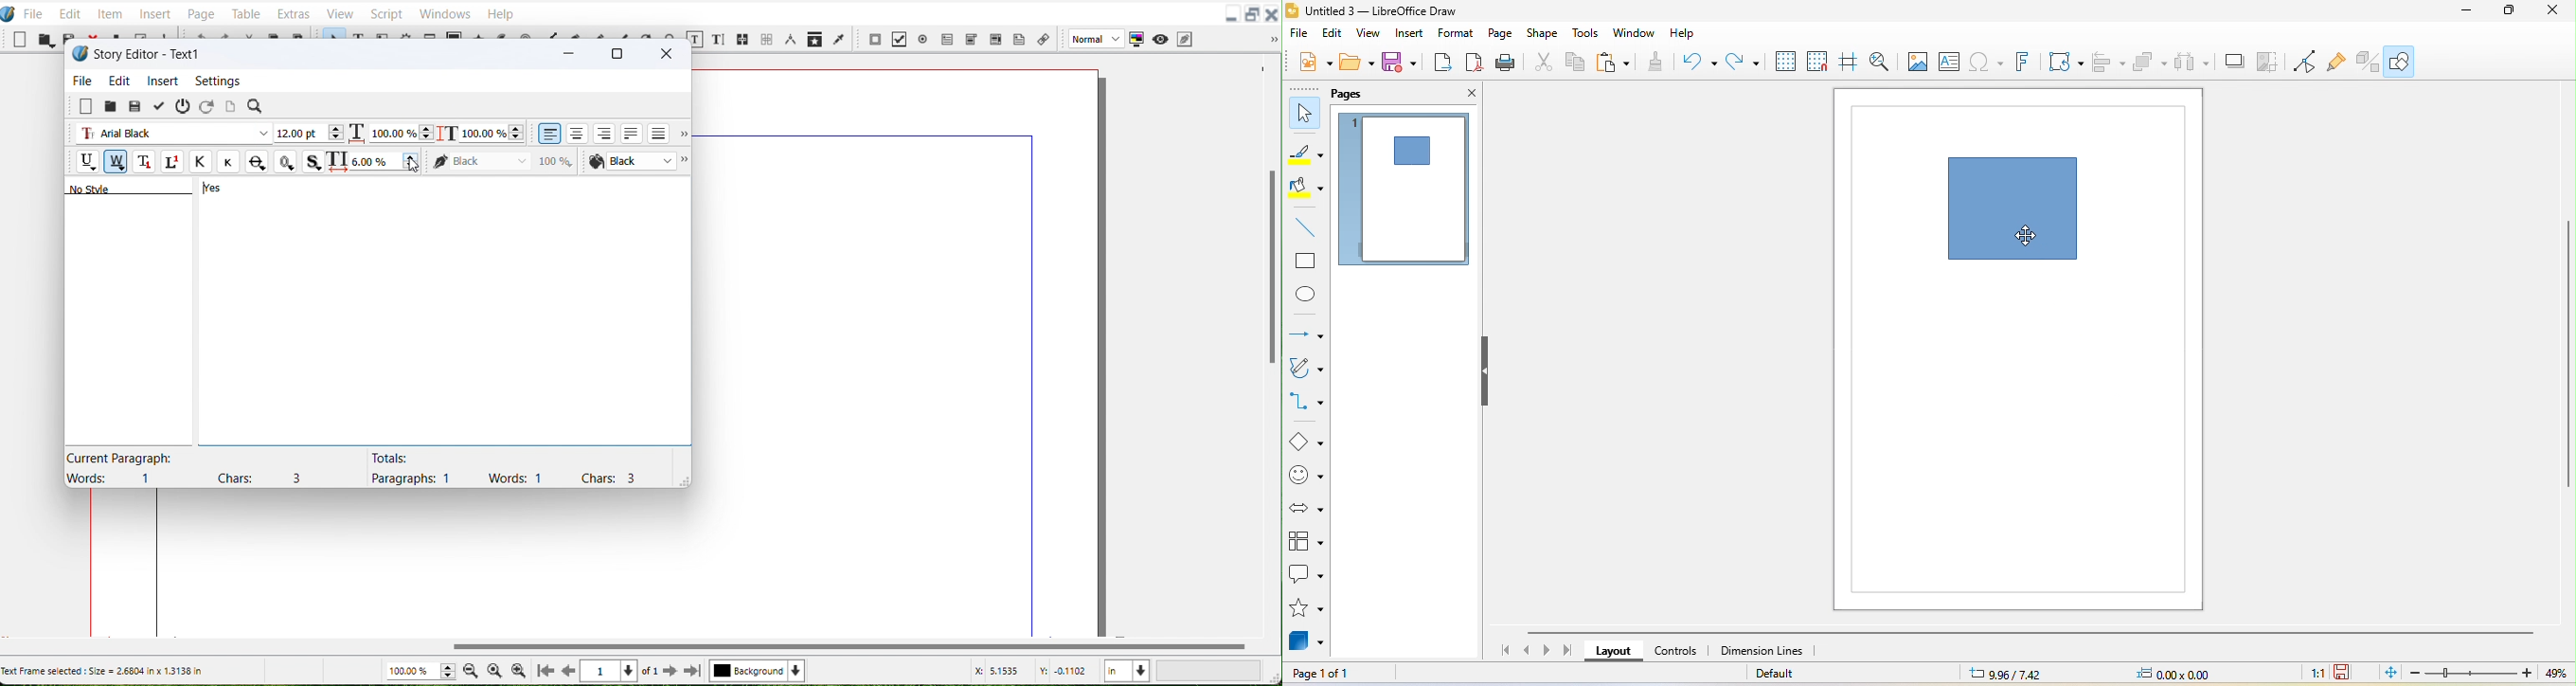  What do you see at coordinates (1501, 650) in the screenshot?
I see `first page` at bounding box center [1501, 650].